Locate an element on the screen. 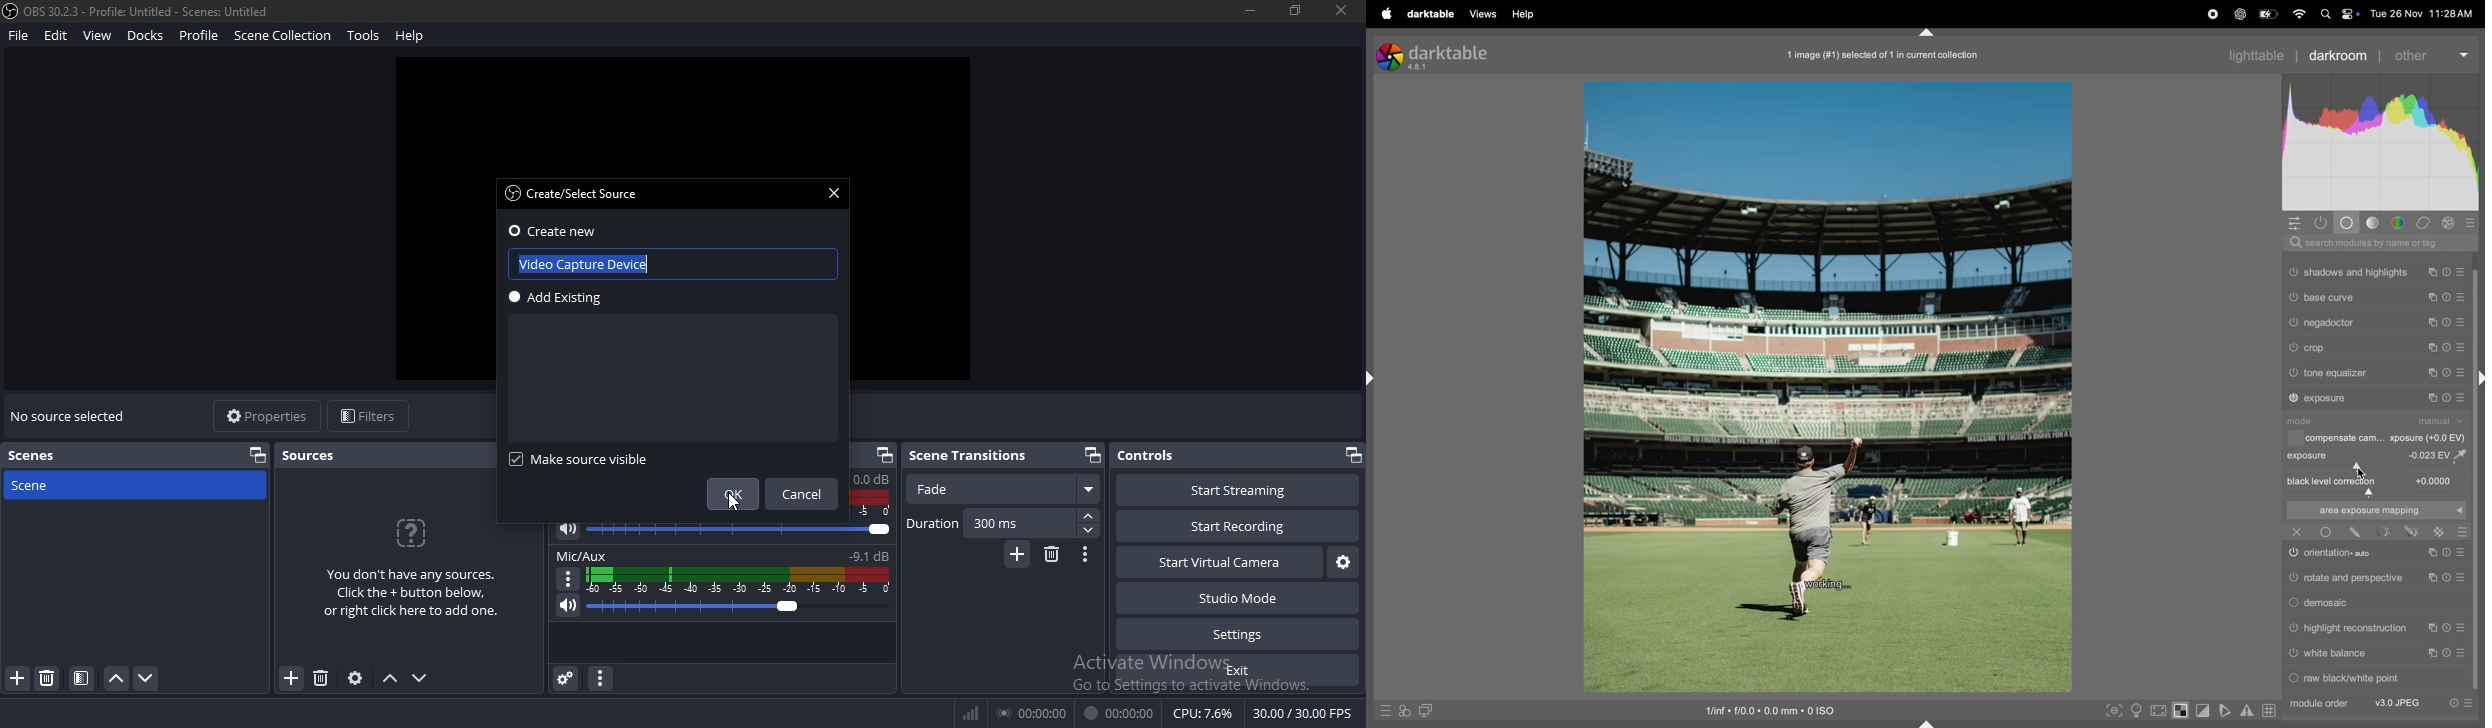  reset Preset is located at coordinates (2448, 653).